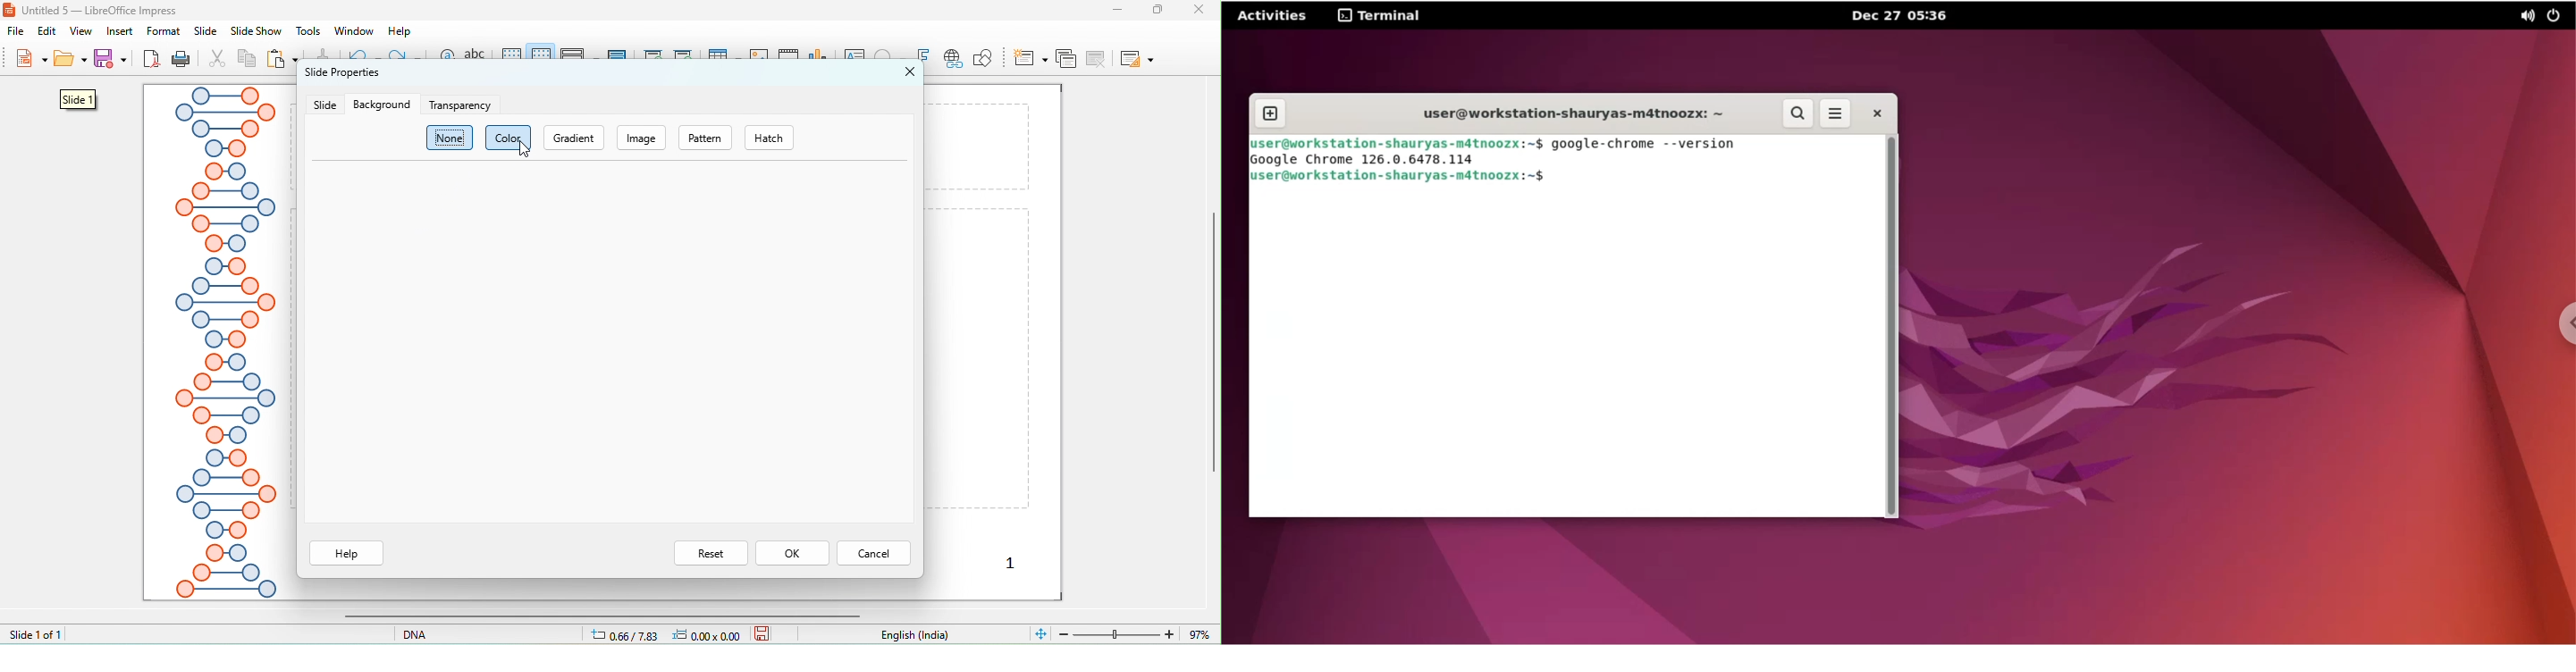 The width and height of the screenshot is (2576, 672). Describe the element at coordinates (924, 56) in the screenshot. I see `fontwork text` at that location.